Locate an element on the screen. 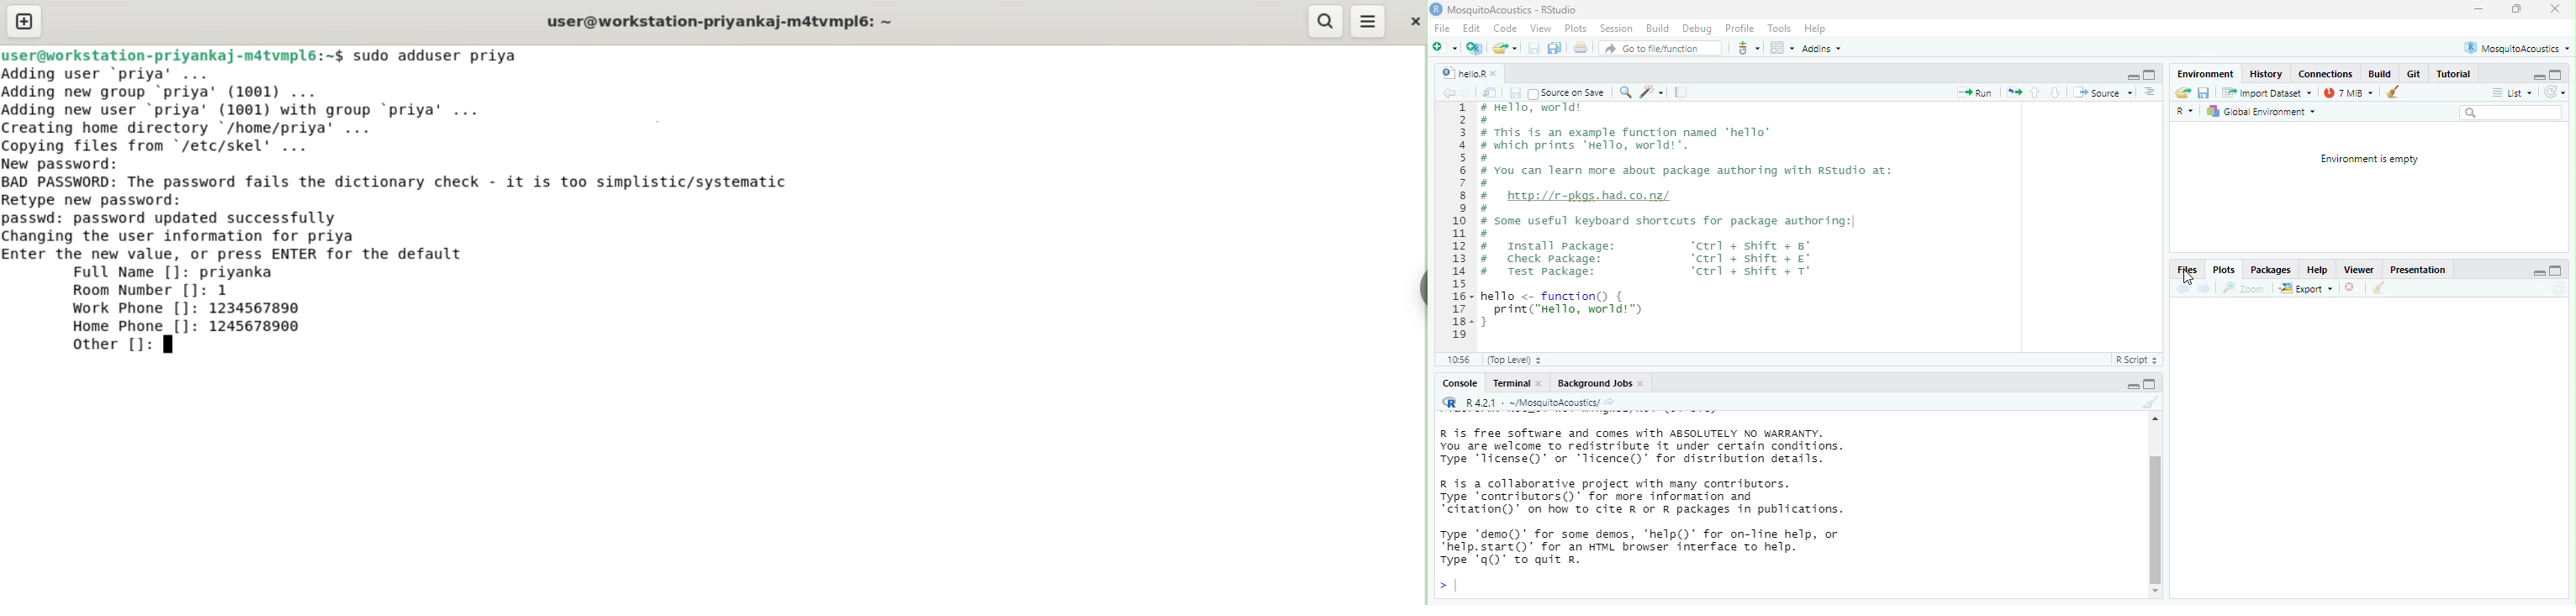 The image size is (2576, 616).  Go to file/function is located at coordinates (1660, 49).